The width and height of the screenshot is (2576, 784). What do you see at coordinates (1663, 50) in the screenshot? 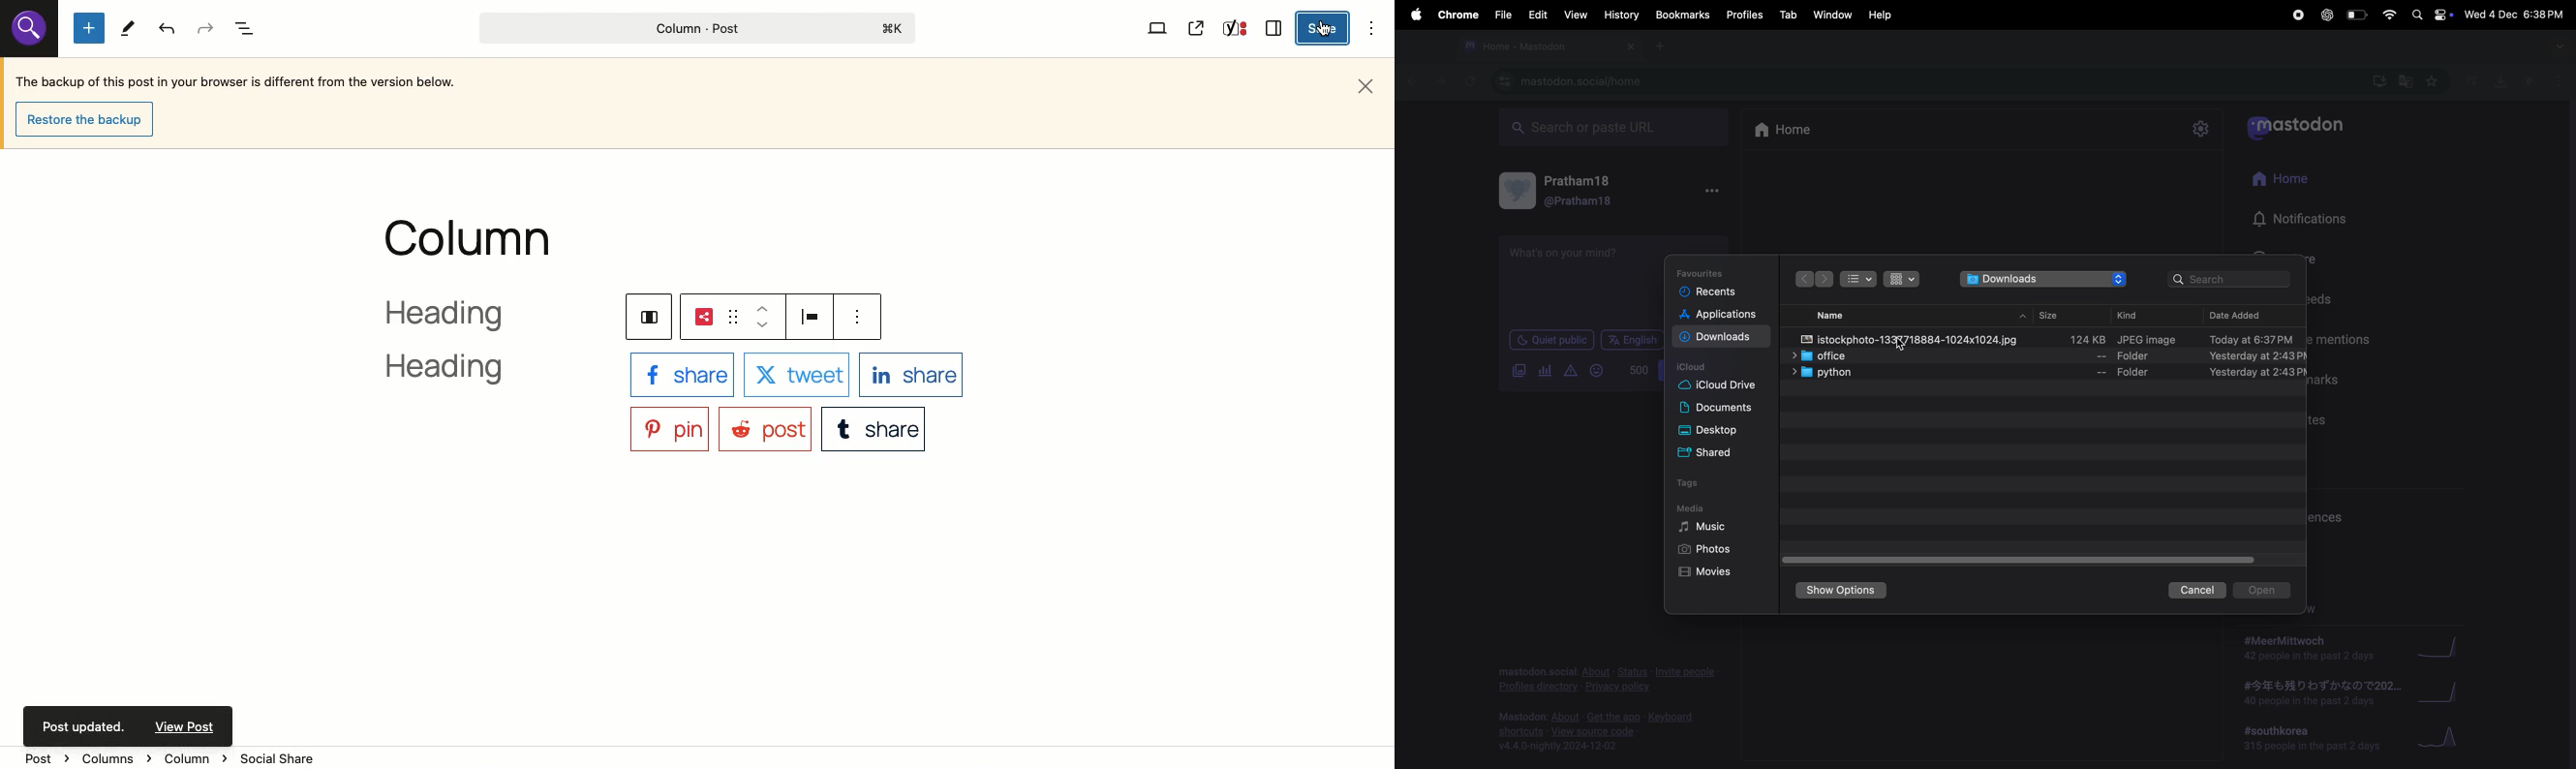
I see `add tab` at bounding box center [1663, 50].